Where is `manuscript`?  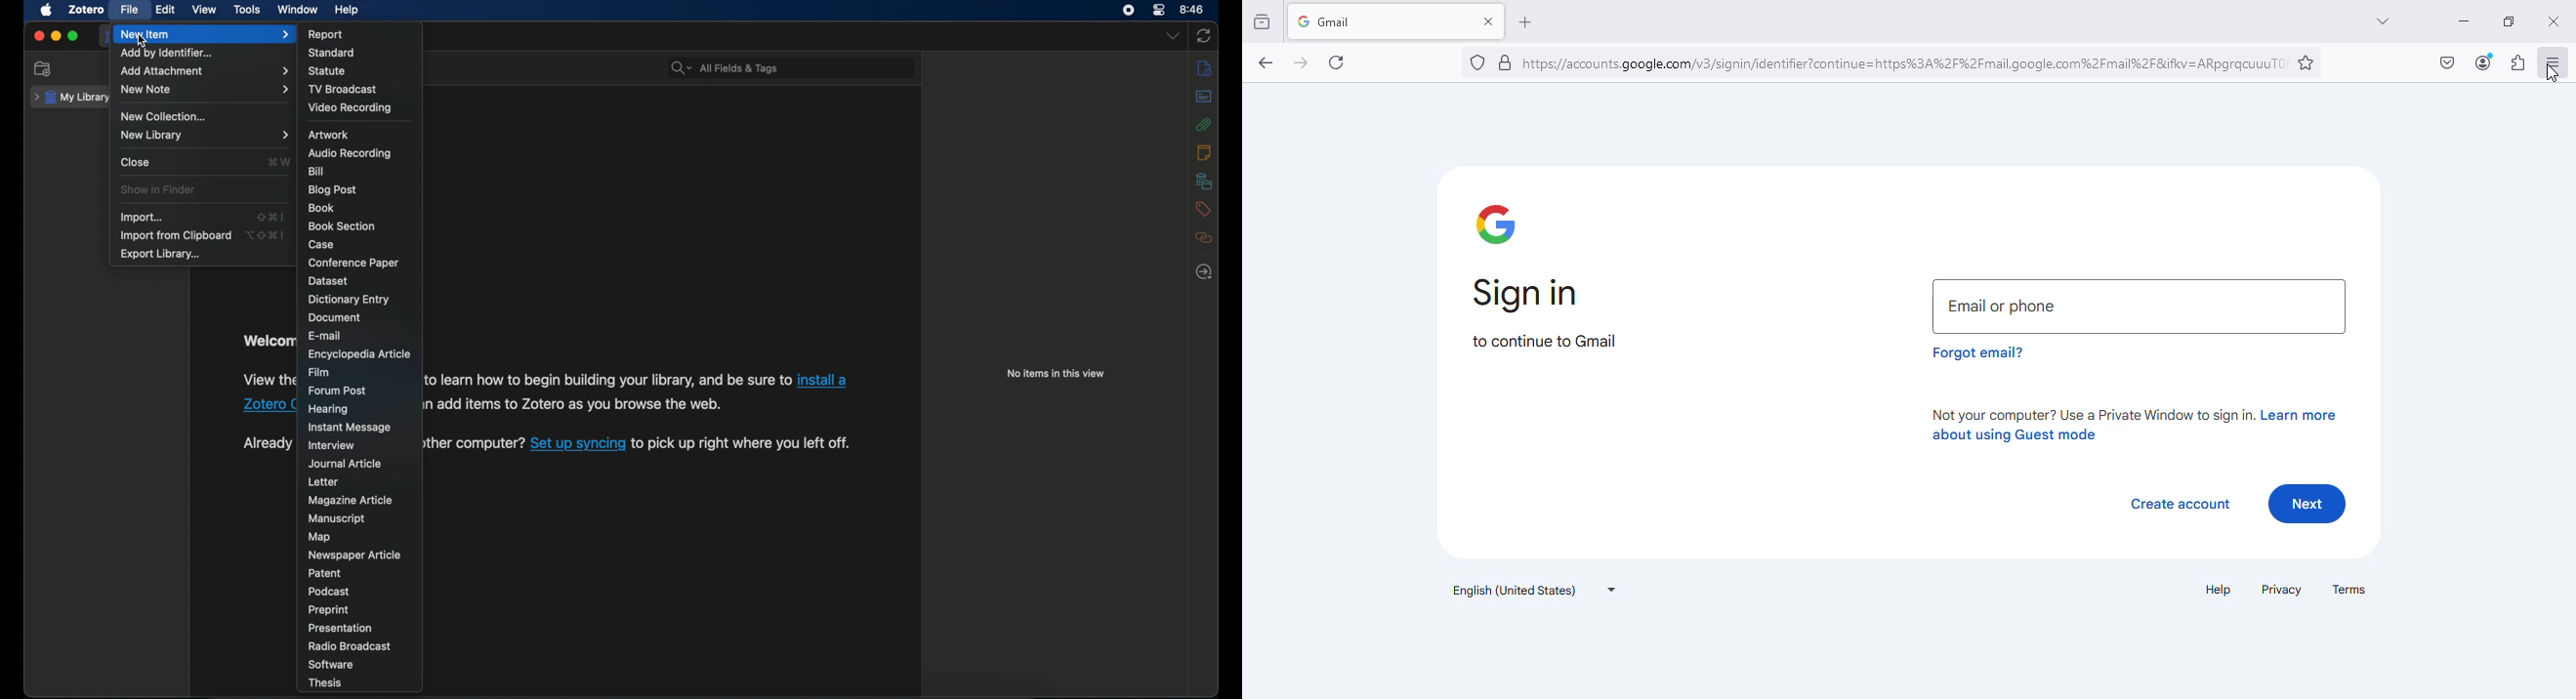
manuscript is located at coordinates (335, 519).